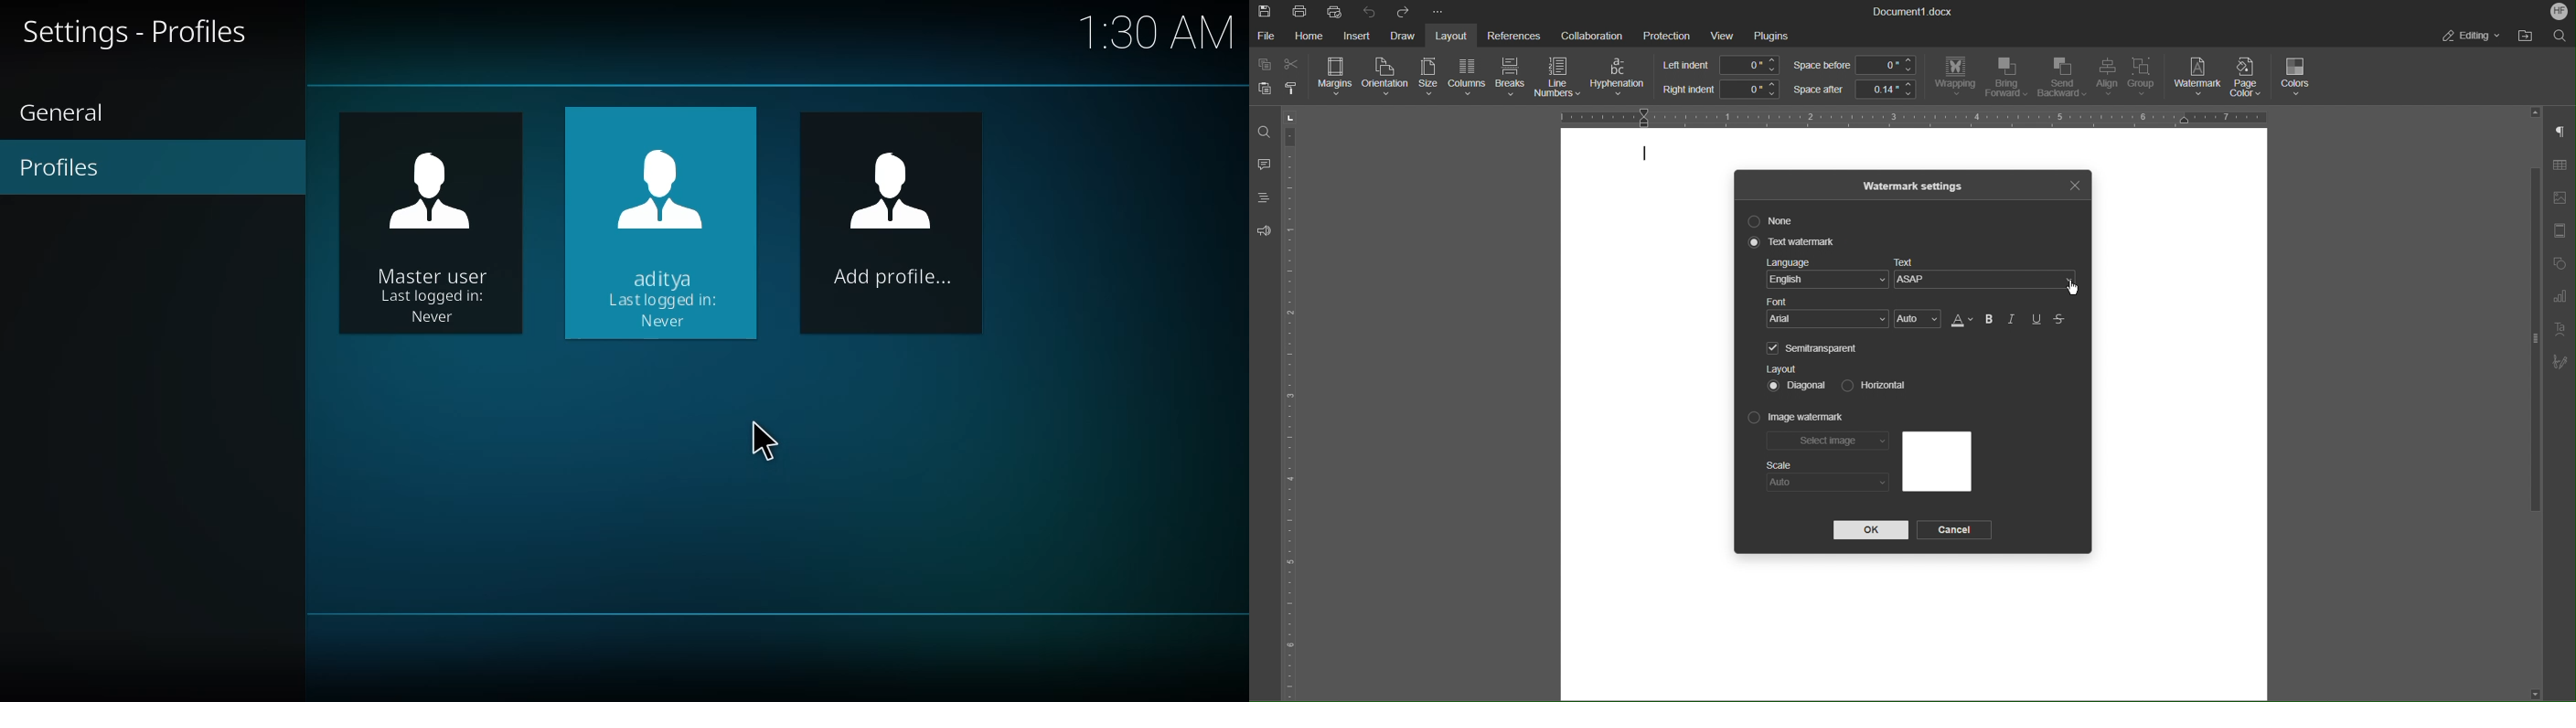 This screenshot has height=728, width=2576. I want to click on Insert Image, so click(2560, 198).